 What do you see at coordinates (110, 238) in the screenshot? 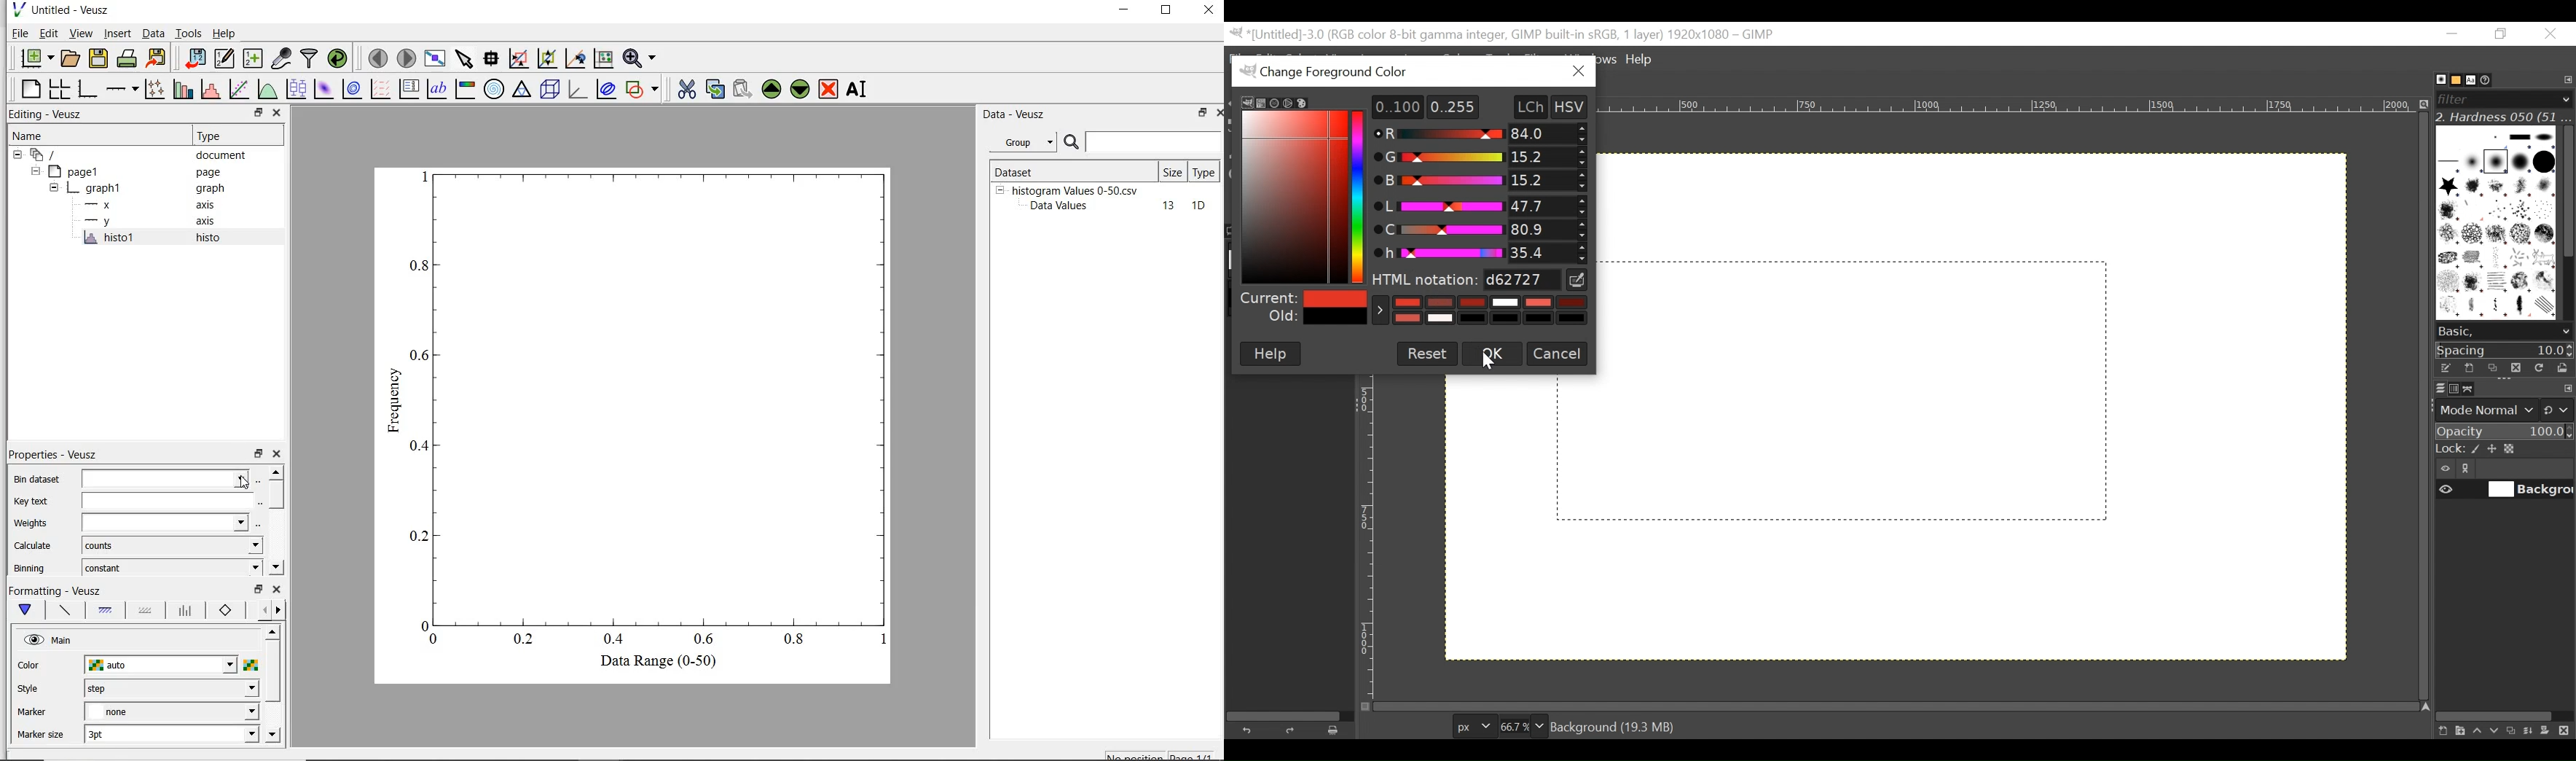
I see `histo 1` at bounding box center [110, 238].